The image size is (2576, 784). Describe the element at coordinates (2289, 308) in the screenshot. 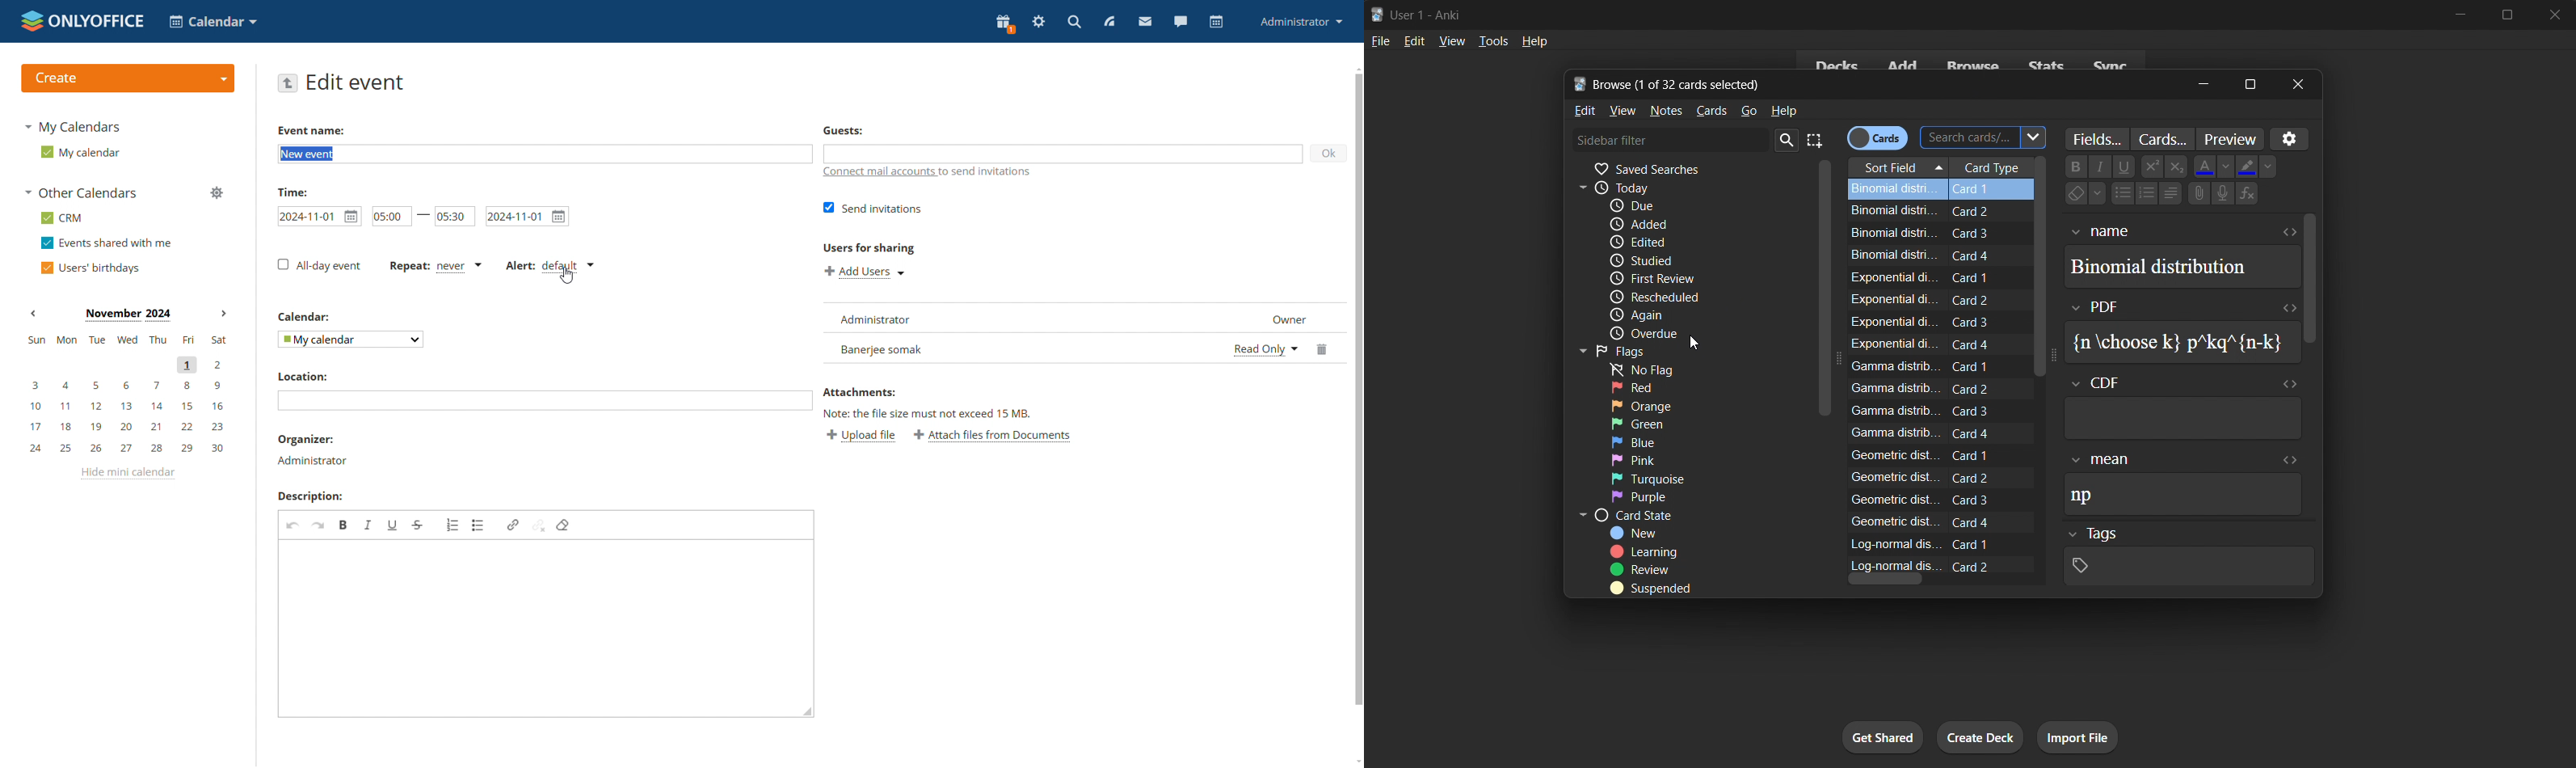

I see `expand` at that location.